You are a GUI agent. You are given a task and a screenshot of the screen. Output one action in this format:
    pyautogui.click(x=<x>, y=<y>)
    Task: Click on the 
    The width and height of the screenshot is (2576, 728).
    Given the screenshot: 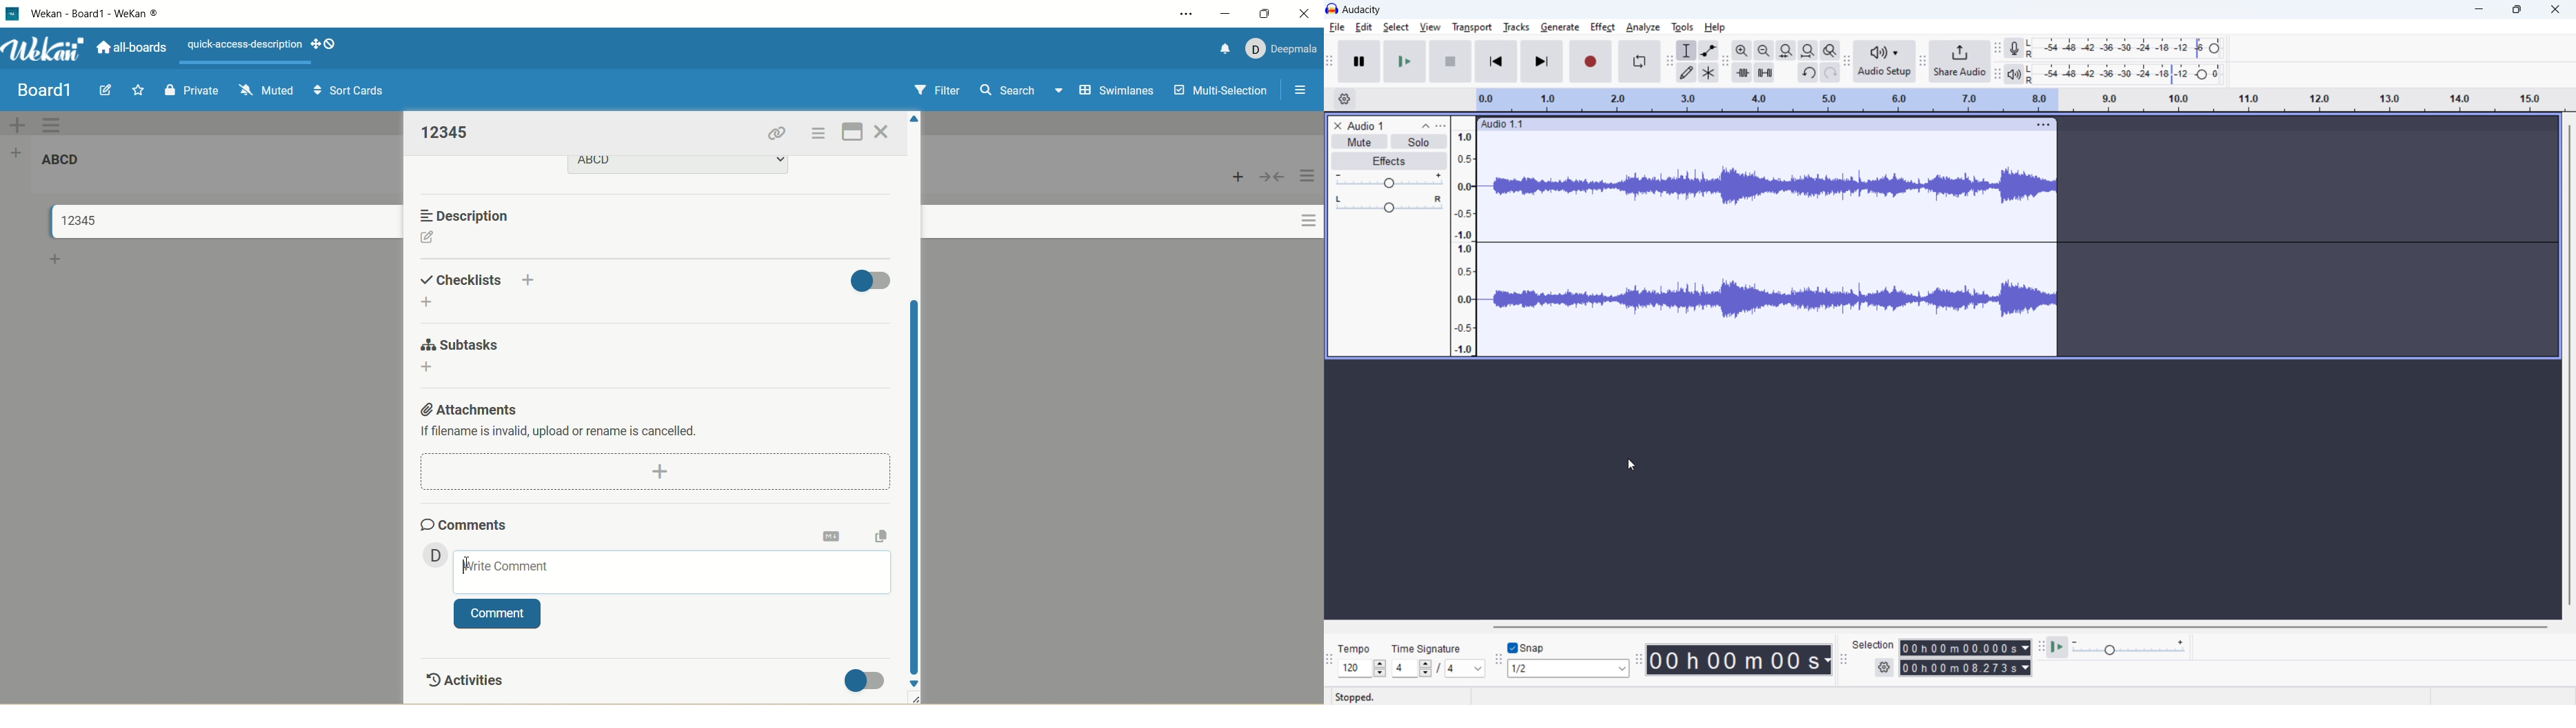 What is the action you would take?
    pyautogui.click(x=1640, y=61)
    